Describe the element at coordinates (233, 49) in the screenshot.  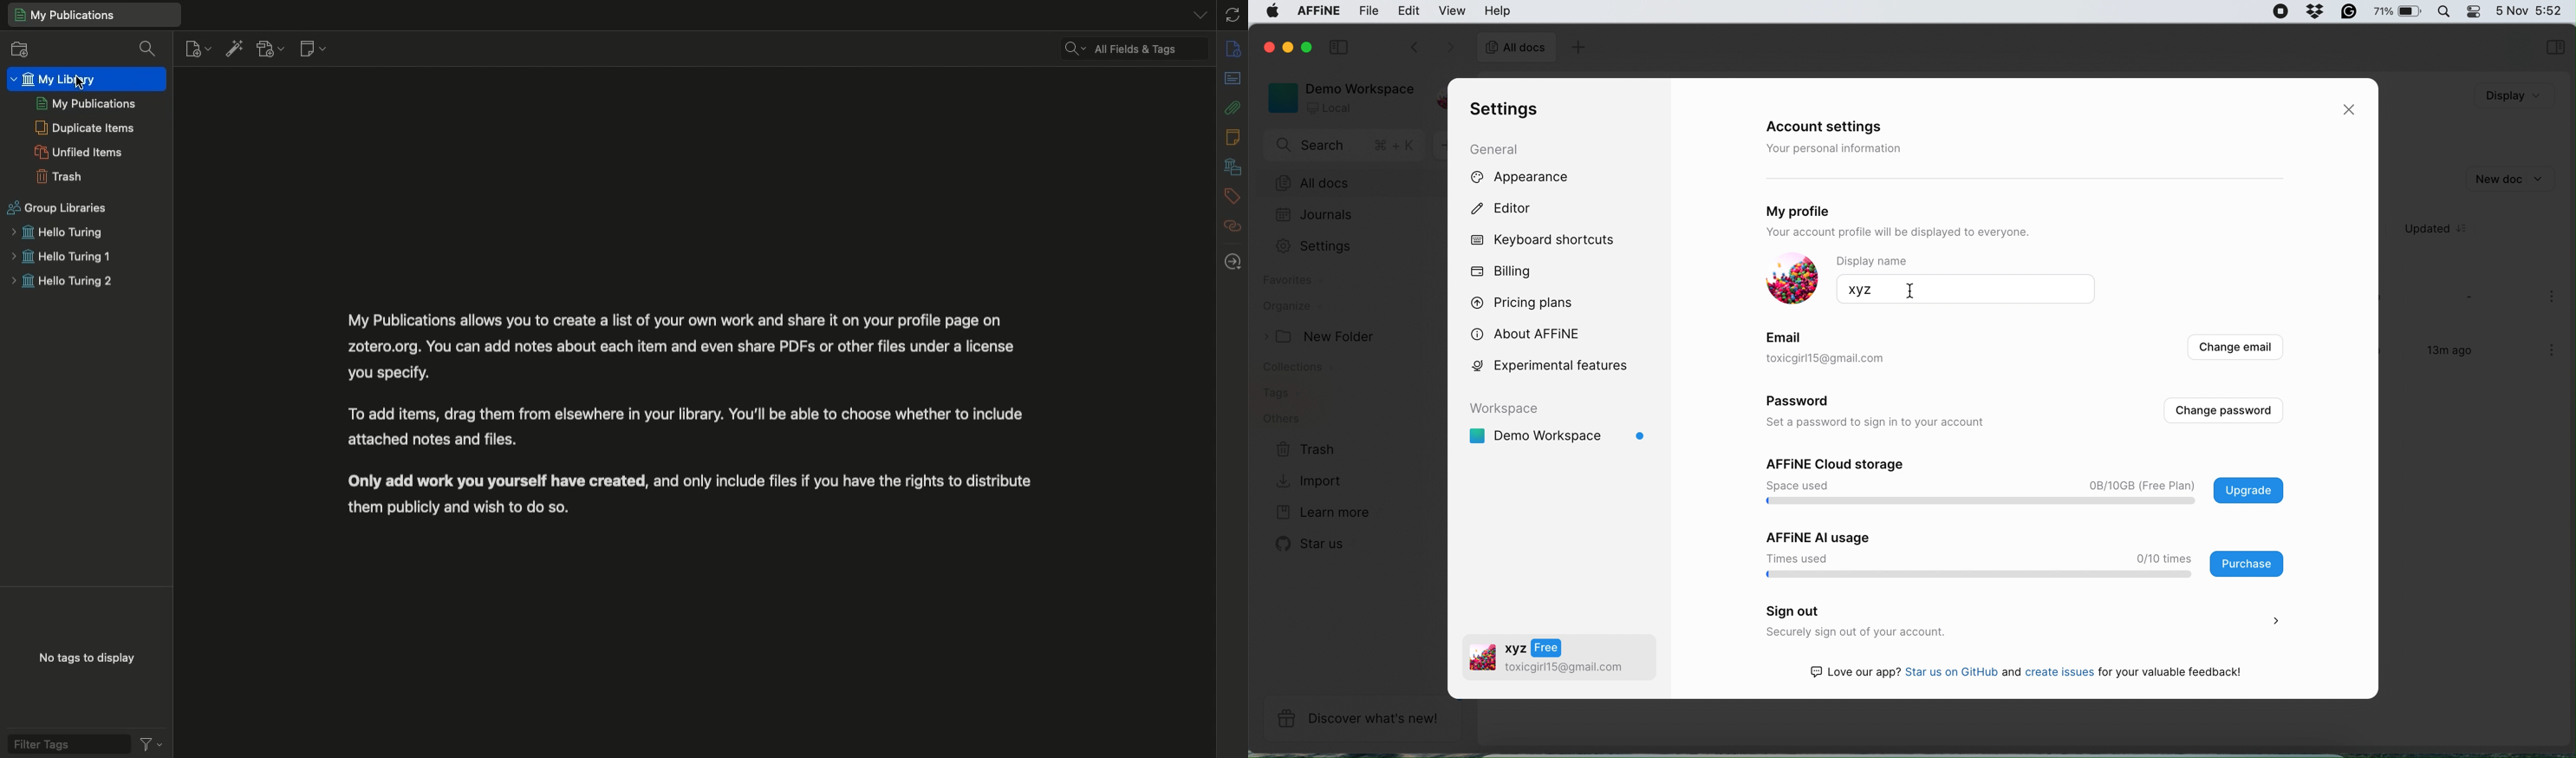
I see `Add items by identifier` at that location.